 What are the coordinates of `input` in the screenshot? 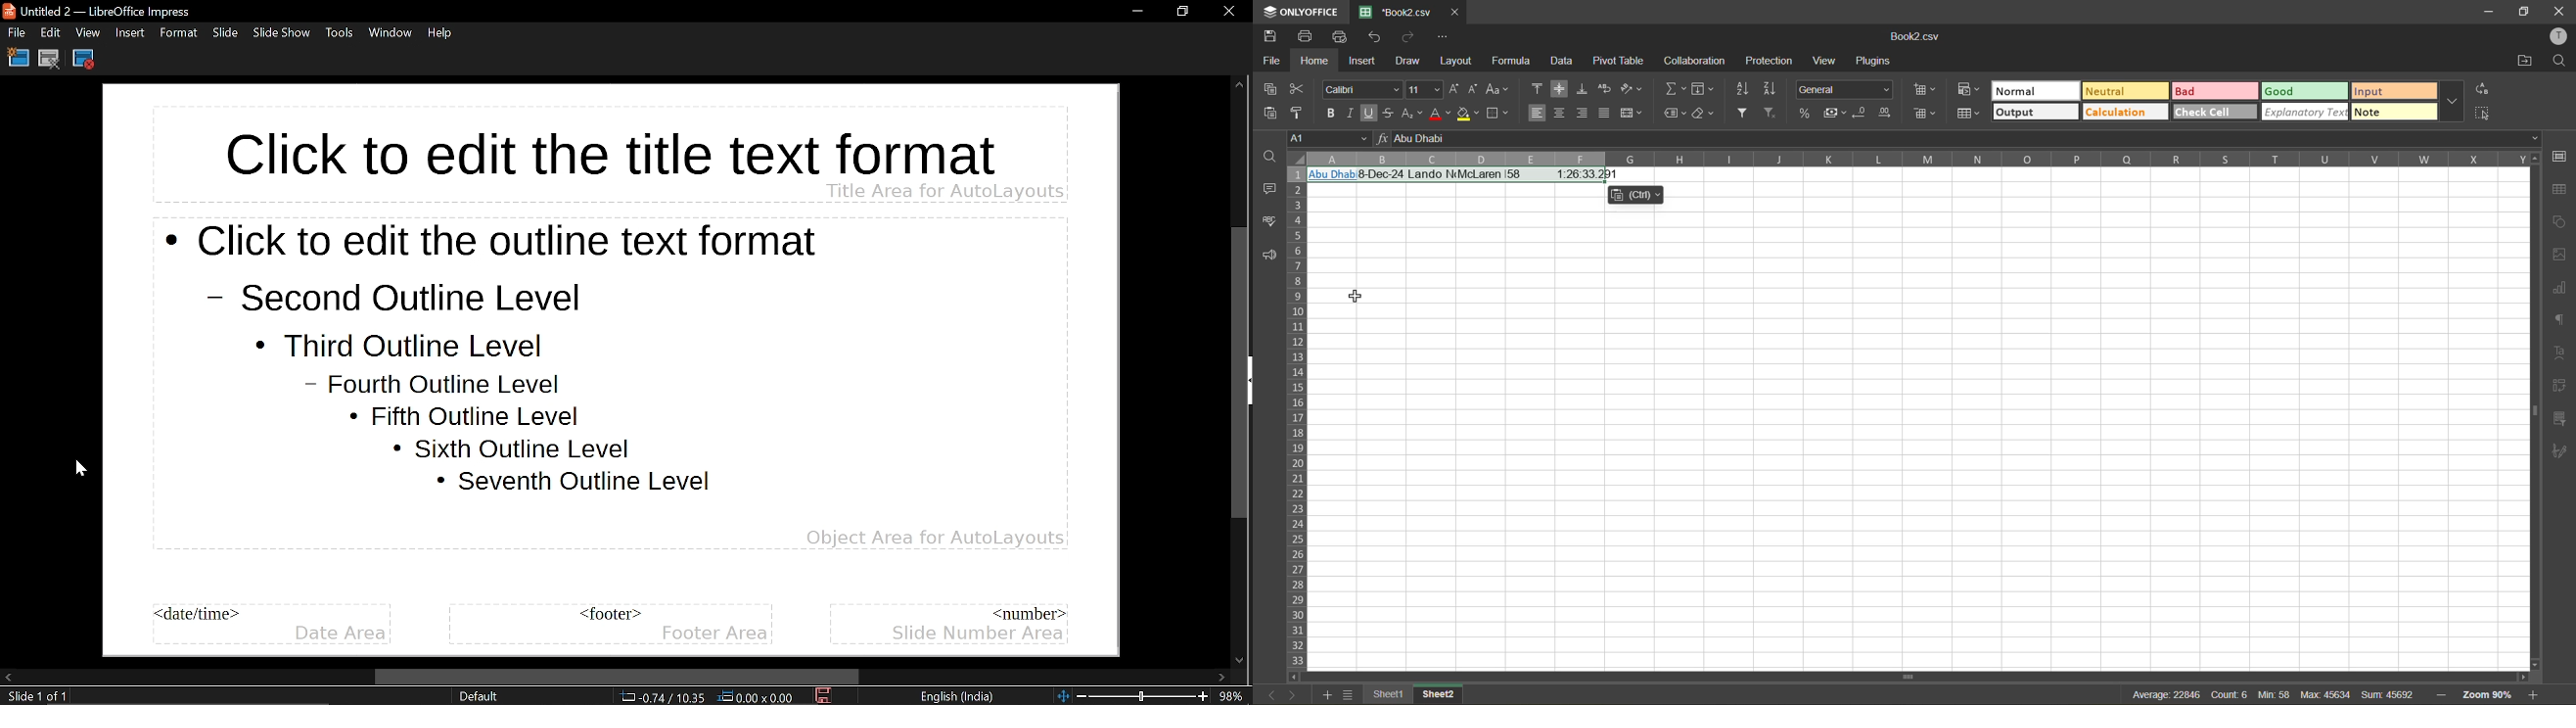 It's located at (2394, 90).